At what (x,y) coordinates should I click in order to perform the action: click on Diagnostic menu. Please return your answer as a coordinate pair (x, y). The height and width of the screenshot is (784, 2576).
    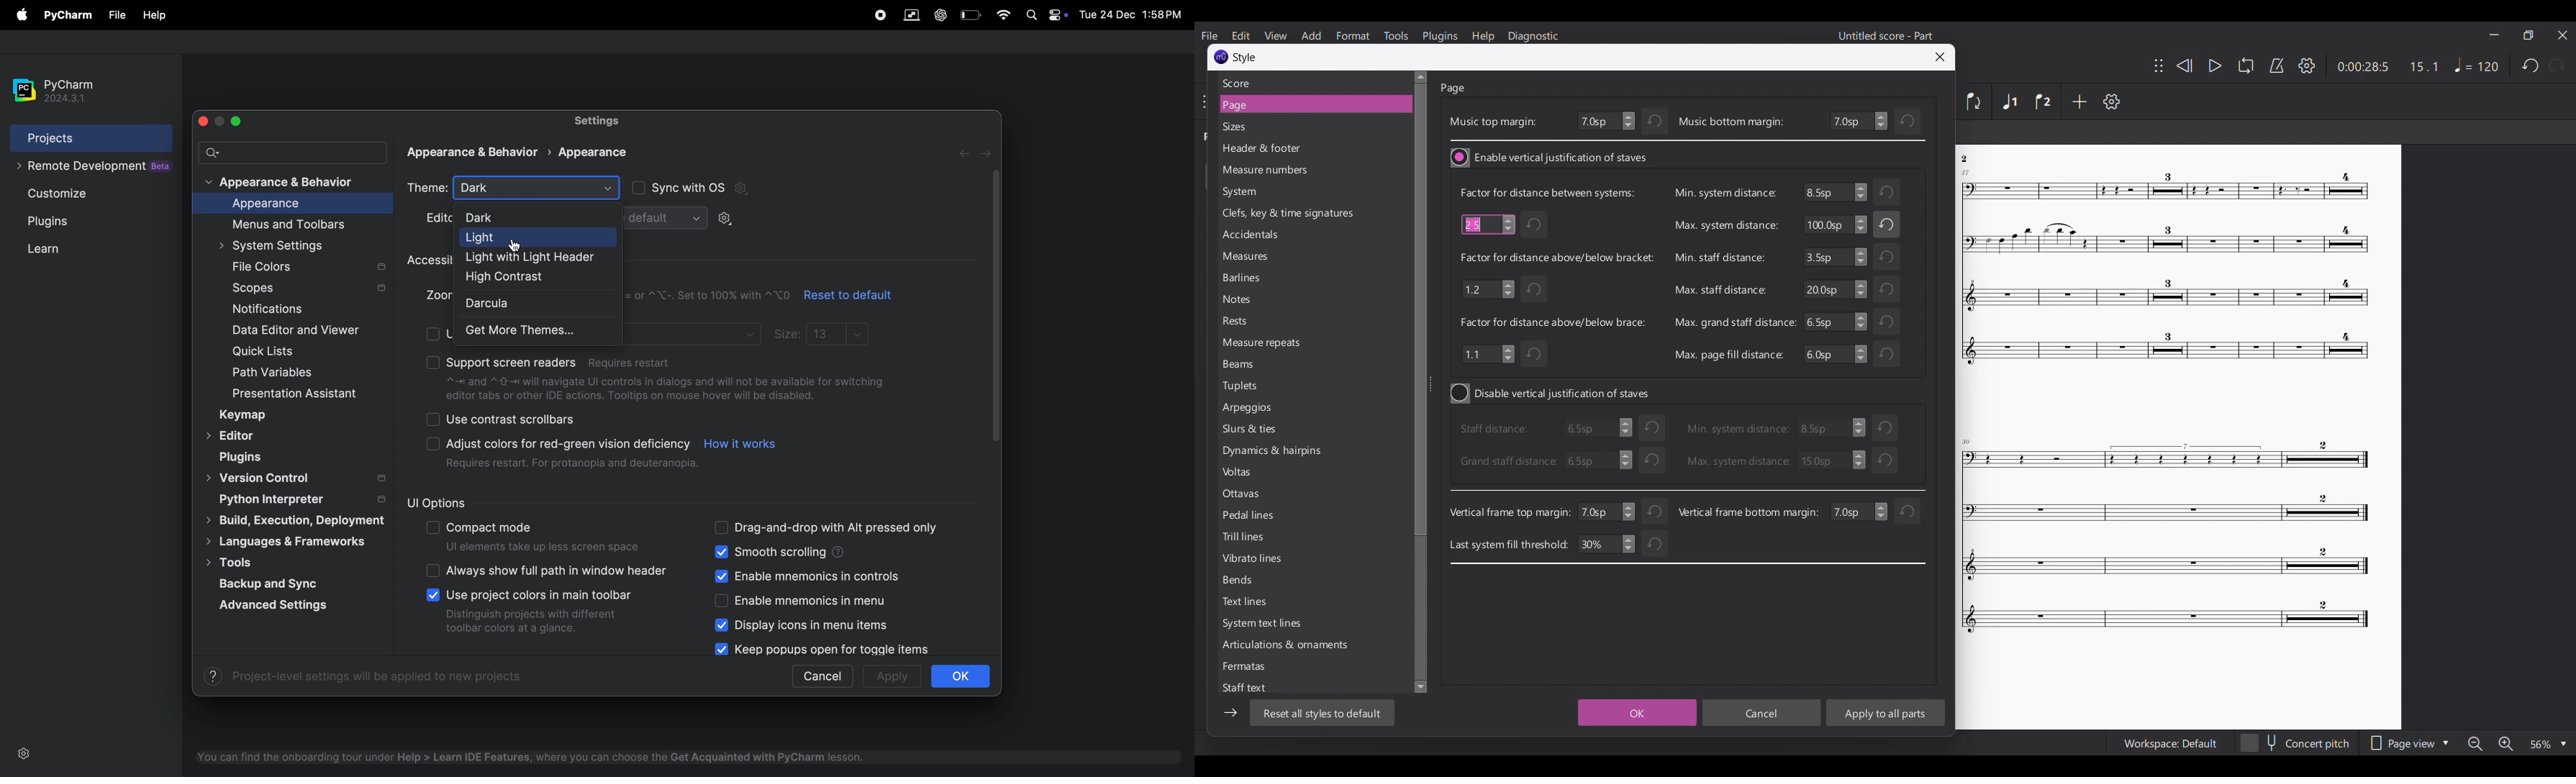
    Looking at the image, I should click on (1533, 37).